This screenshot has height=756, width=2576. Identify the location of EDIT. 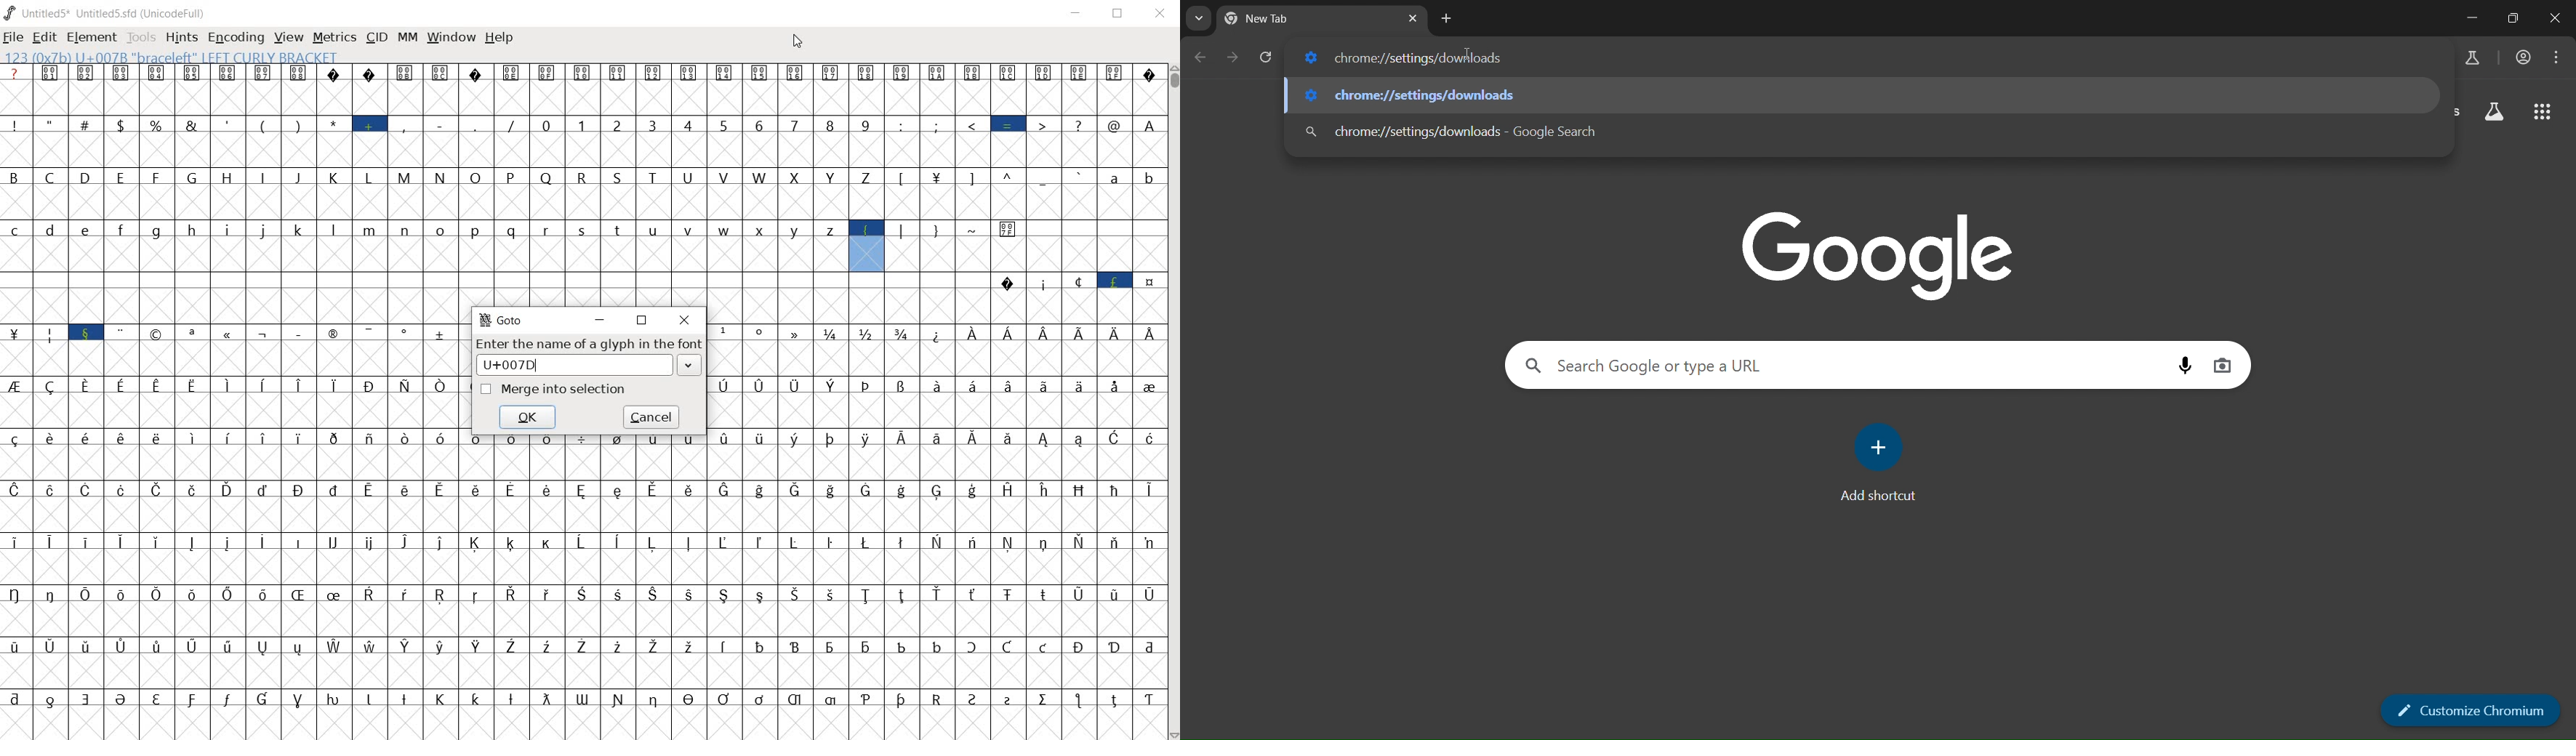
(44, 38).